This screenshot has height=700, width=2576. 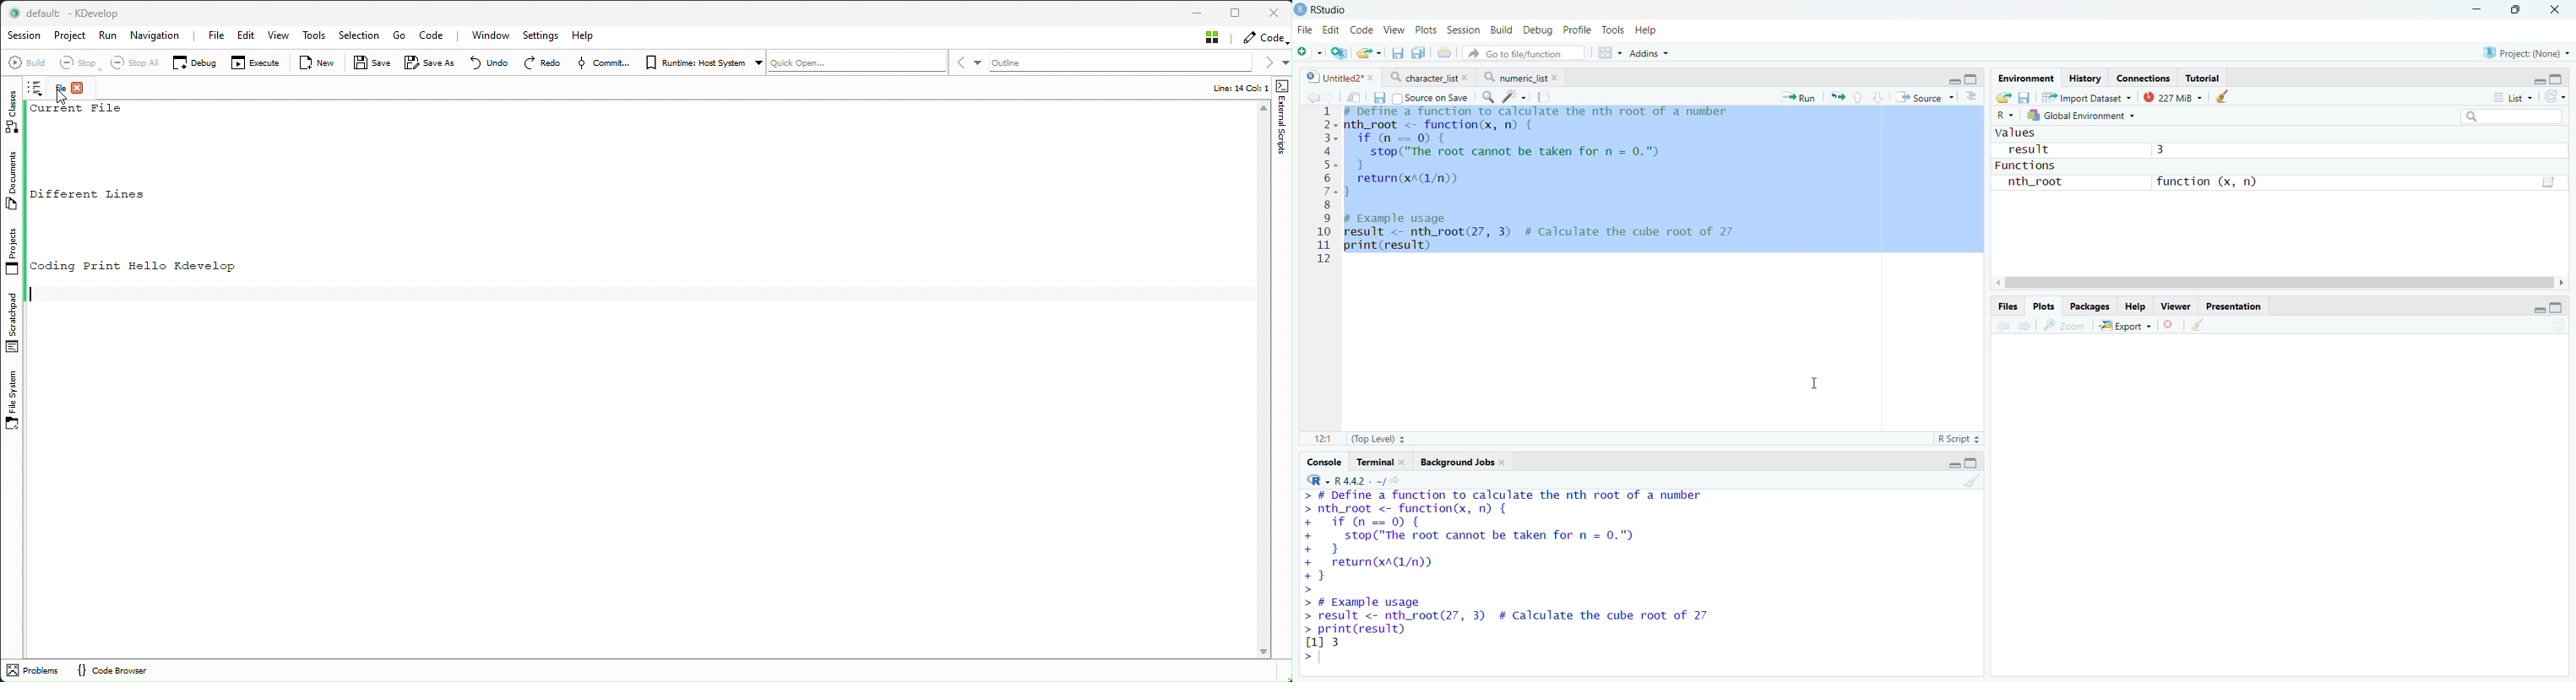 What do you see at coordinates (2203, 78) in the screenshot?
I see `Tutorial` at bounding box center [2203, 78].